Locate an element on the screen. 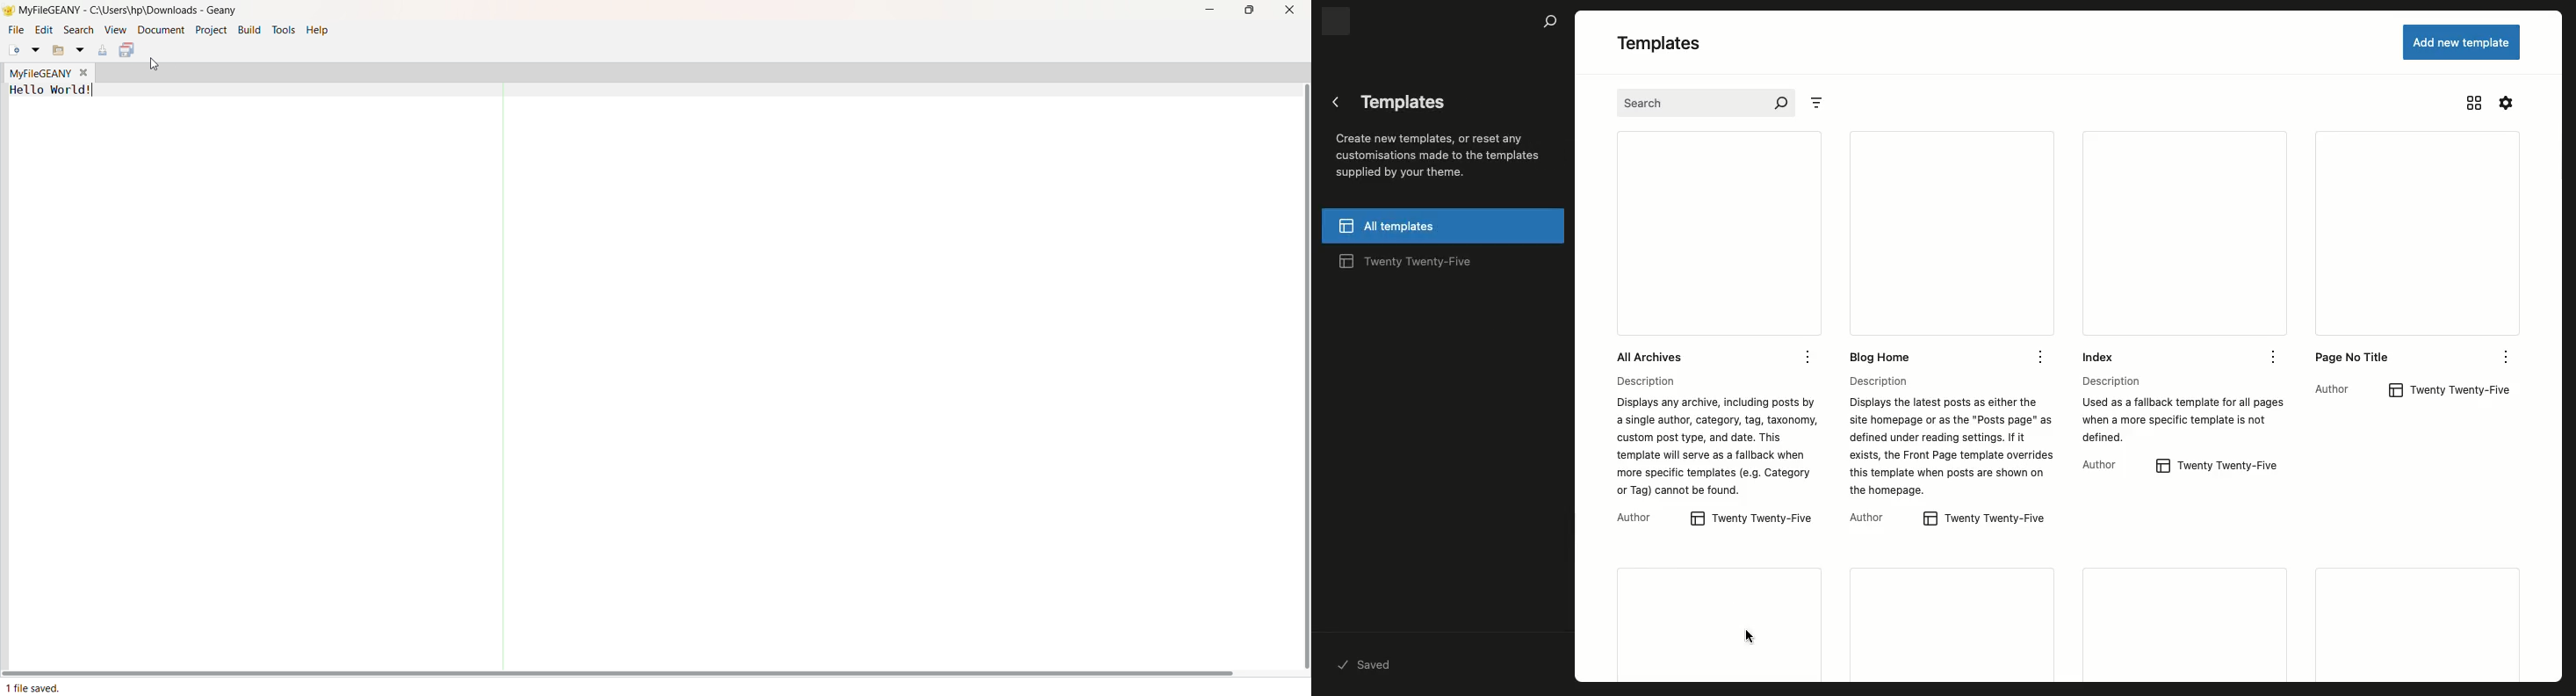 The height and width of the screenshot is (700, 2576). saved is located at coordinates (1375, 663).